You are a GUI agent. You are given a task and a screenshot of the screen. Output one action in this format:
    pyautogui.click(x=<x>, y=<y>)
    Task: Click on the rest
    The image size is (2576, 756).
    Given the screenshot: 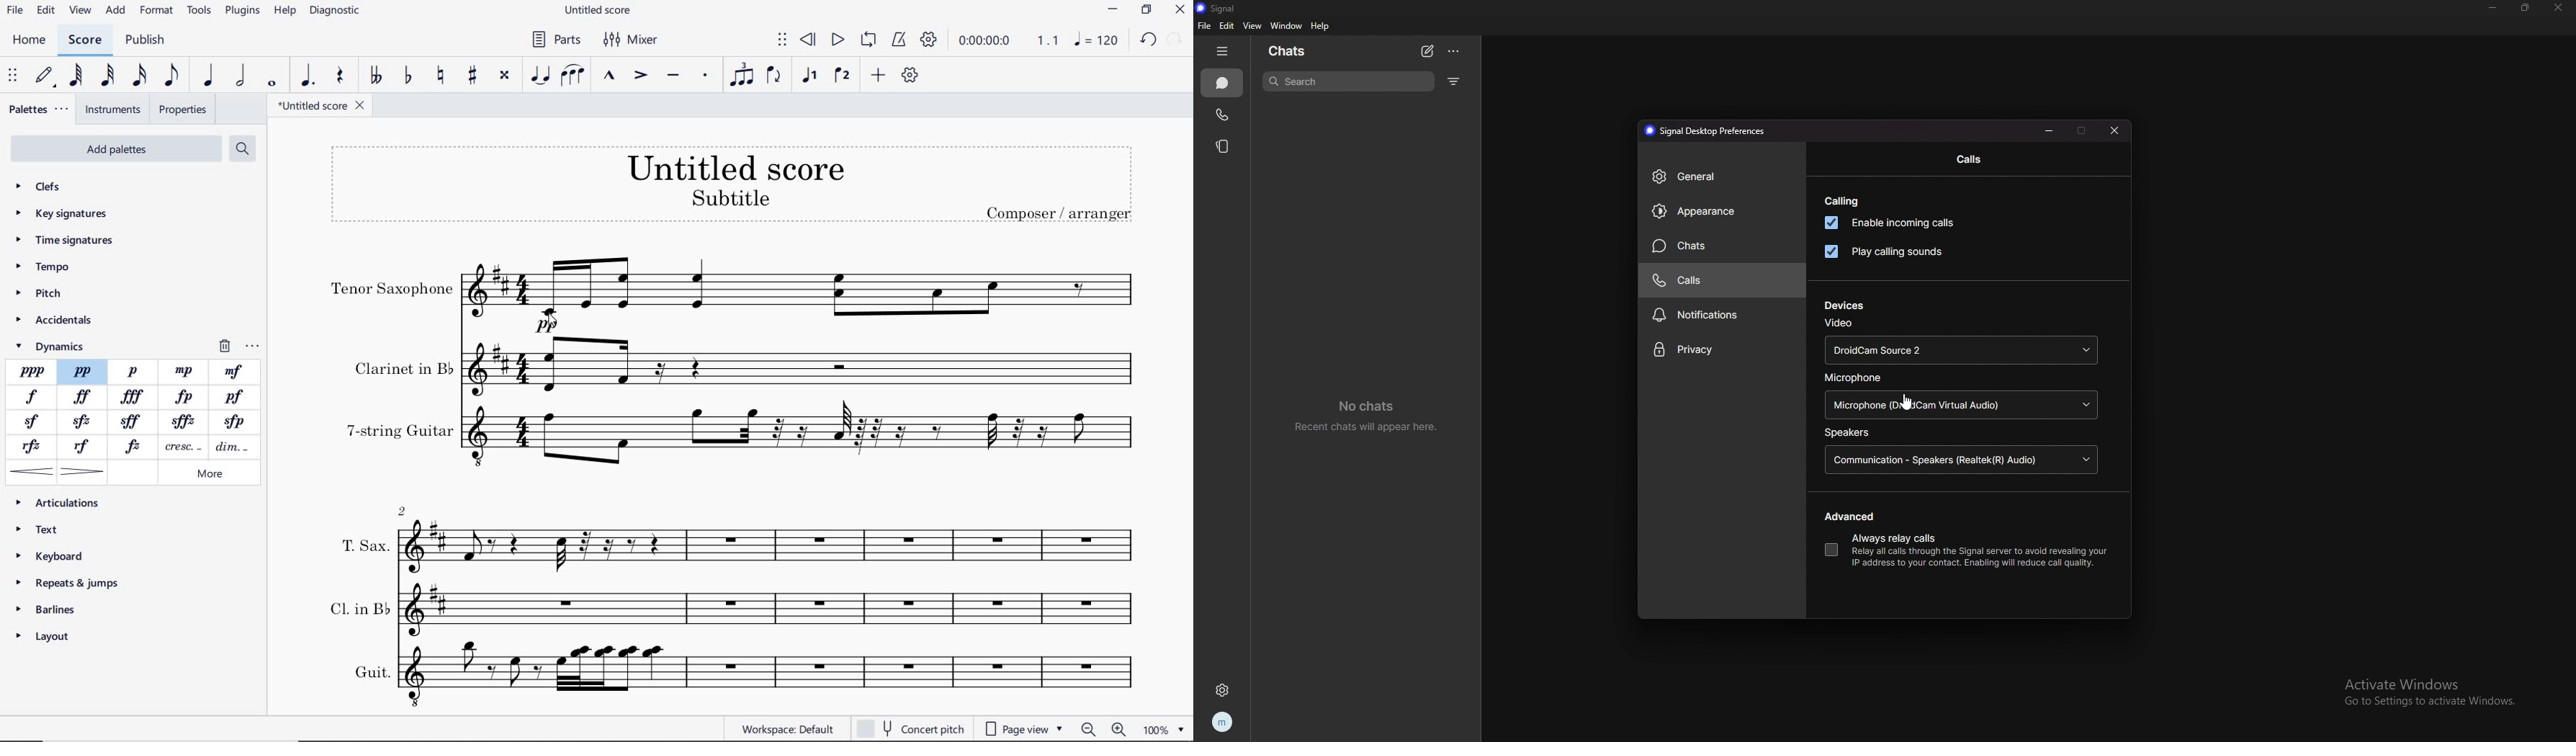 What is the action you would take?
    pyautogui.click(x=342, y=76)
    